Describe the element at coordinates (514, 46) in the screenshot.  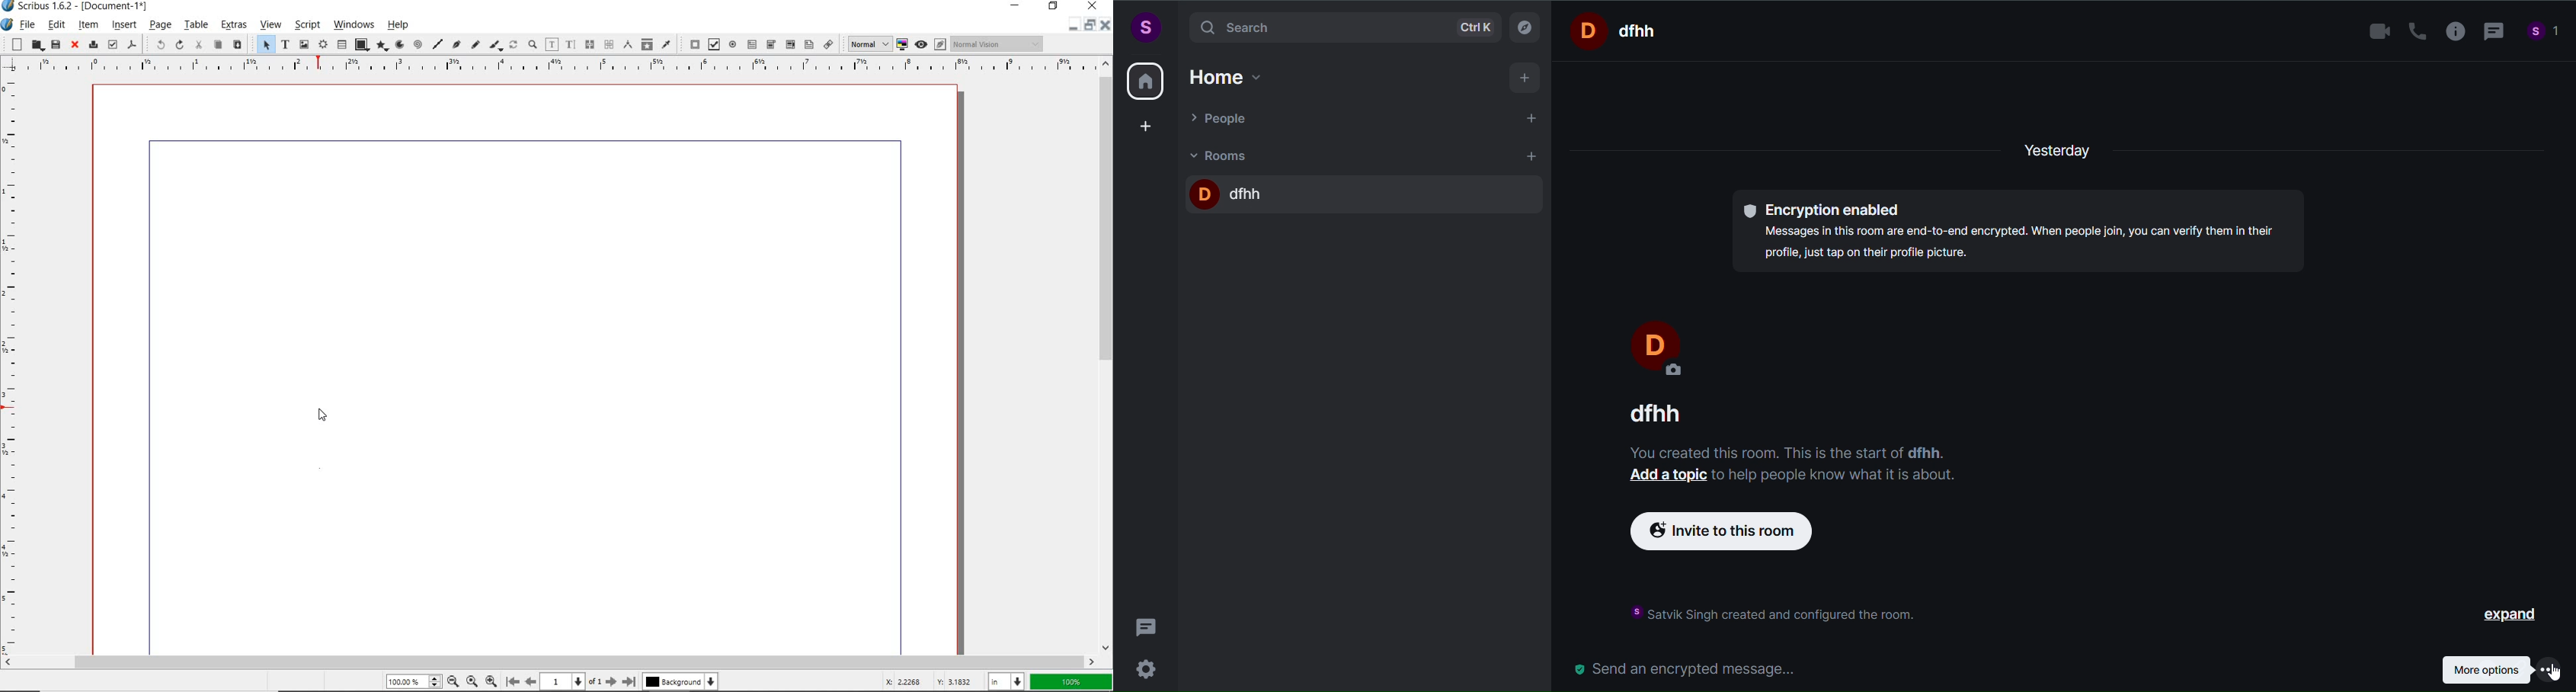
I see `rotate item` at that location.